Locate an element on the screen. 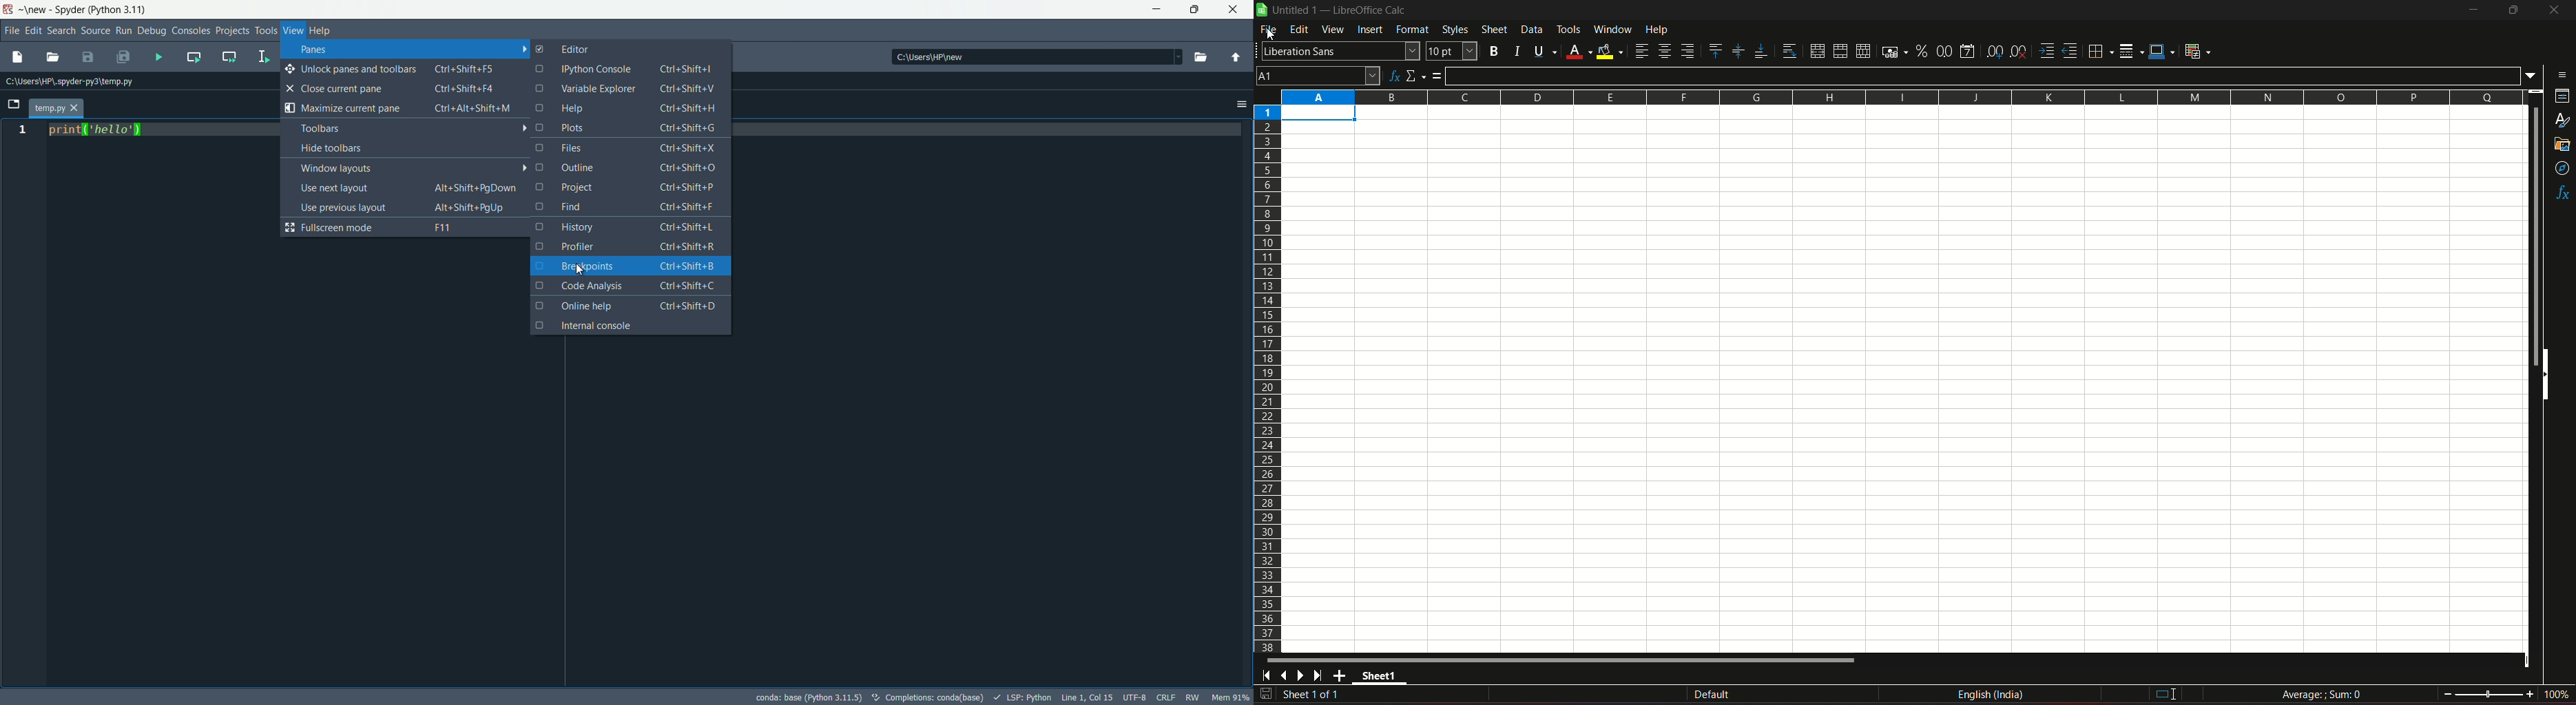 This screenshot has height=728, width=2576. format as currency is located at coordinates (1891, 52).